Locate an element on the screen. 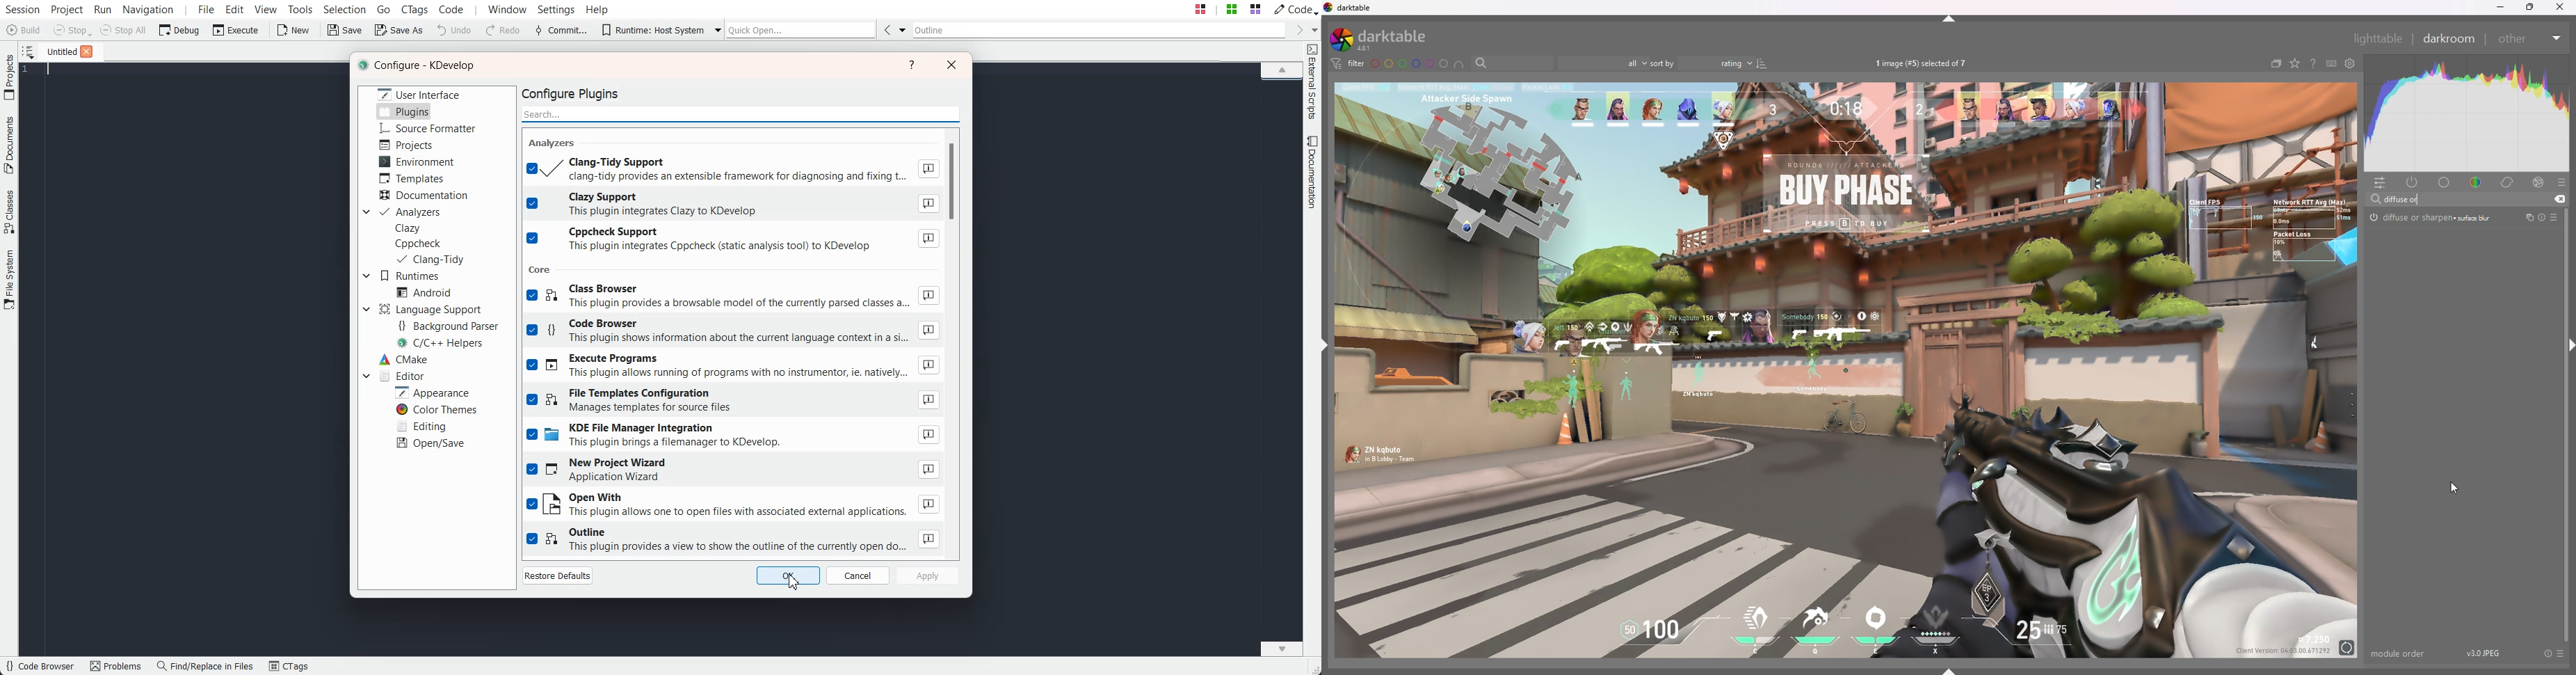 This screenshot has width=2576, height=700. darkroom is located at coordinates (2451, 38).